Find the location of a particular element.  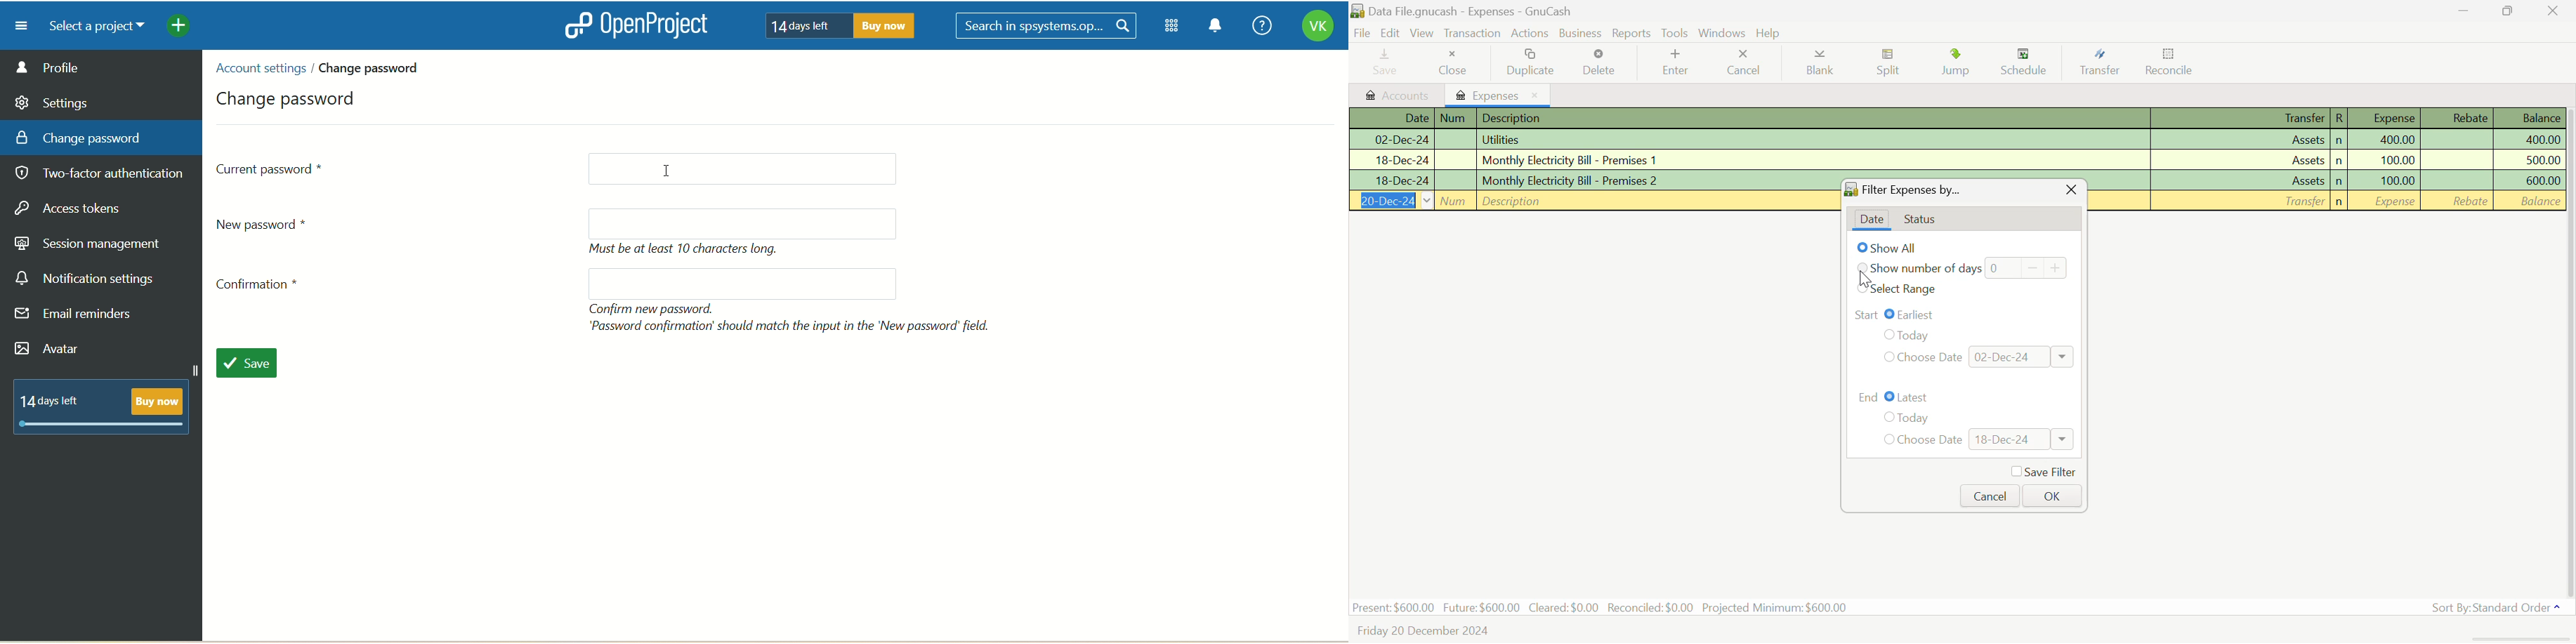

Amount is located at coordinates (2529, 161).